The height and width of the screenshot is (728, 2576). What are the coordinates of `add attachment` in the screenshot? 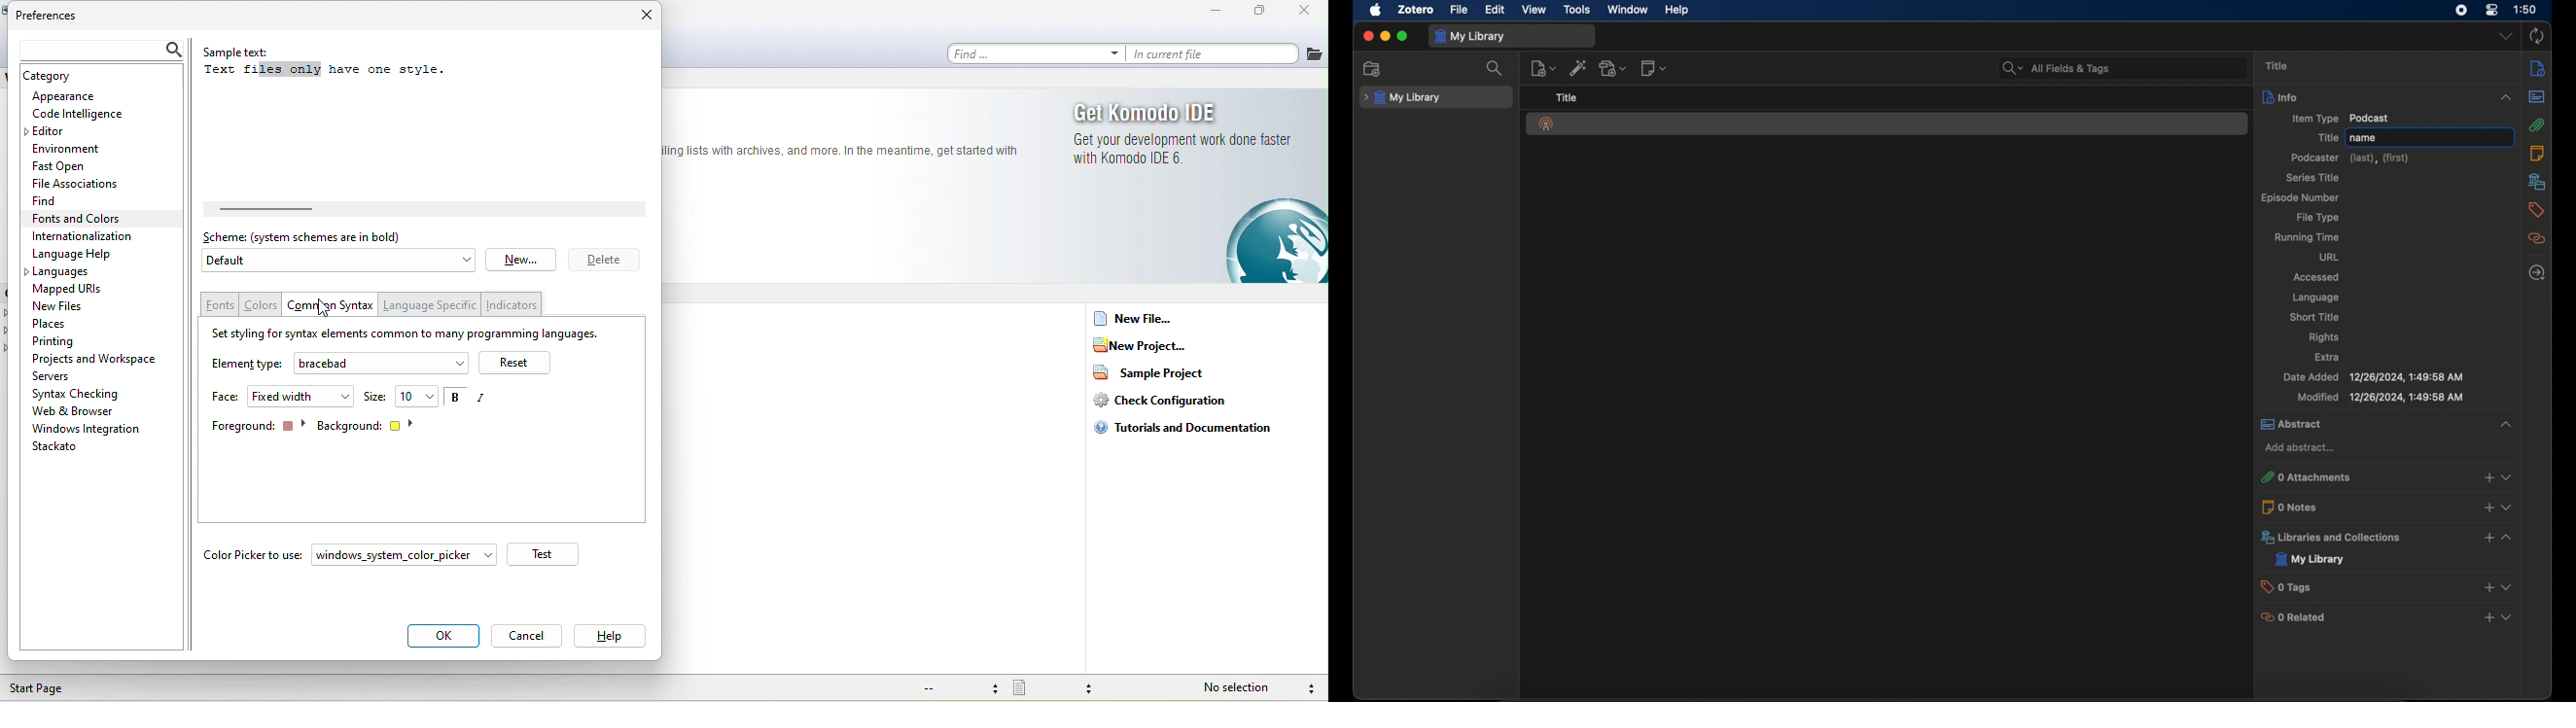 It's located at (1613, 68).